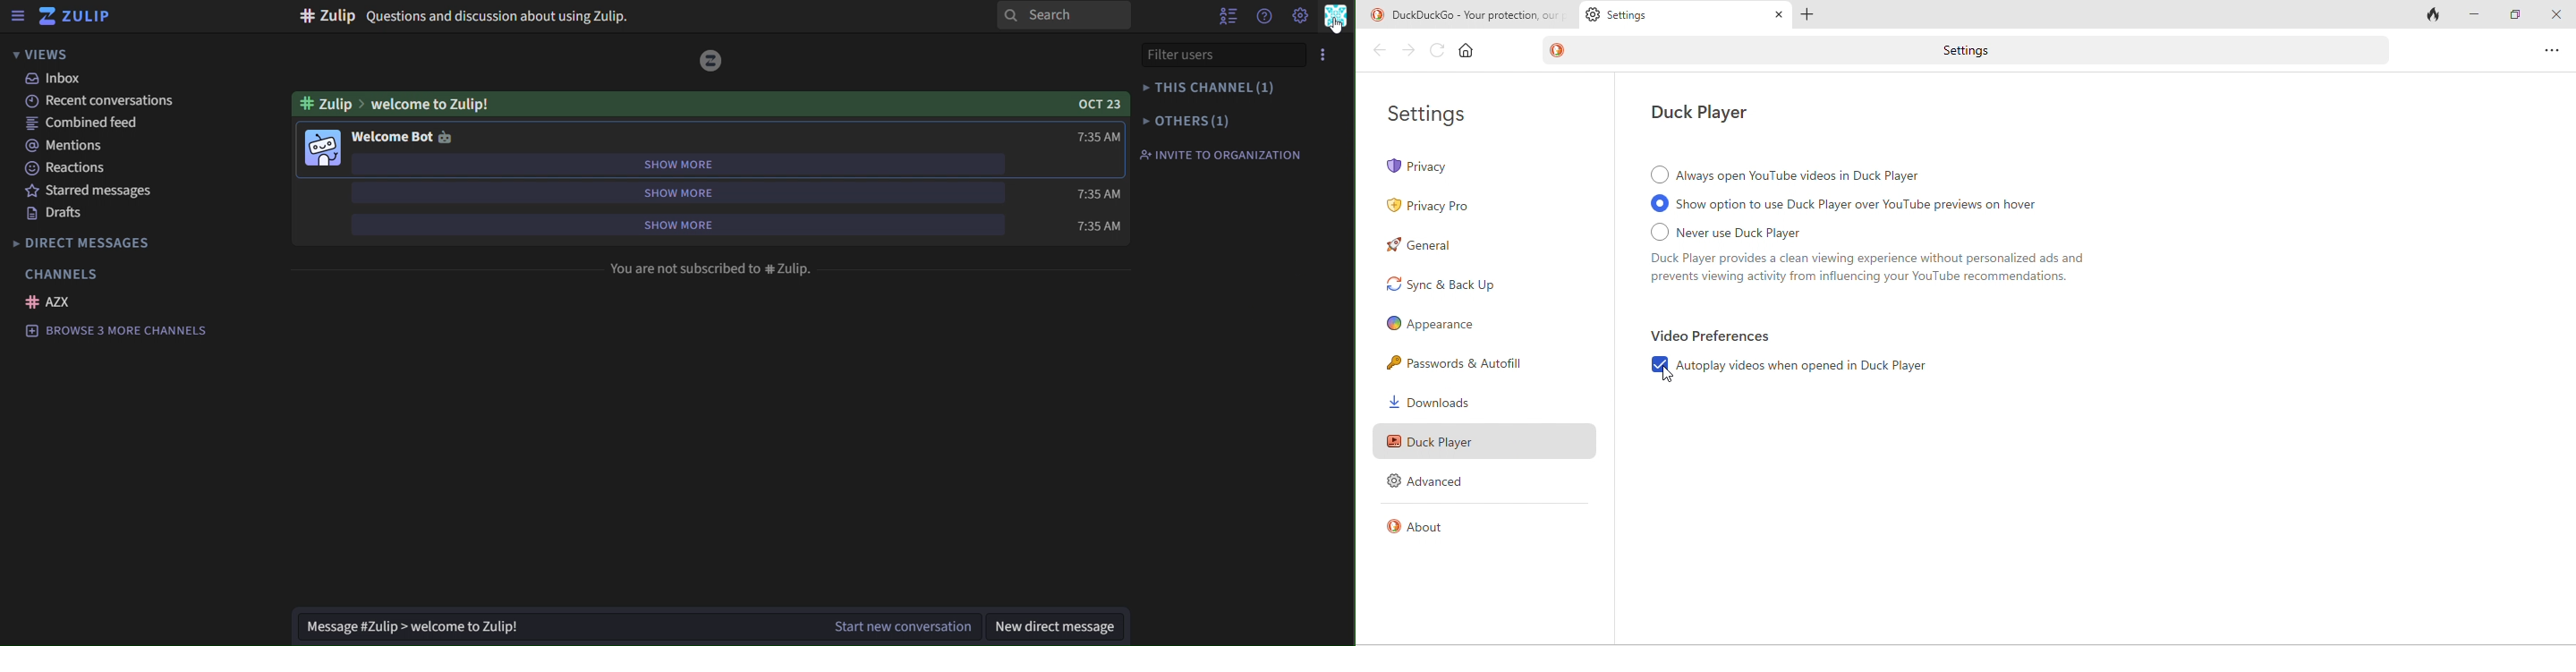 This screenshot has width=2576, height=672. I want to click on video preferences, so click(1713, 336).